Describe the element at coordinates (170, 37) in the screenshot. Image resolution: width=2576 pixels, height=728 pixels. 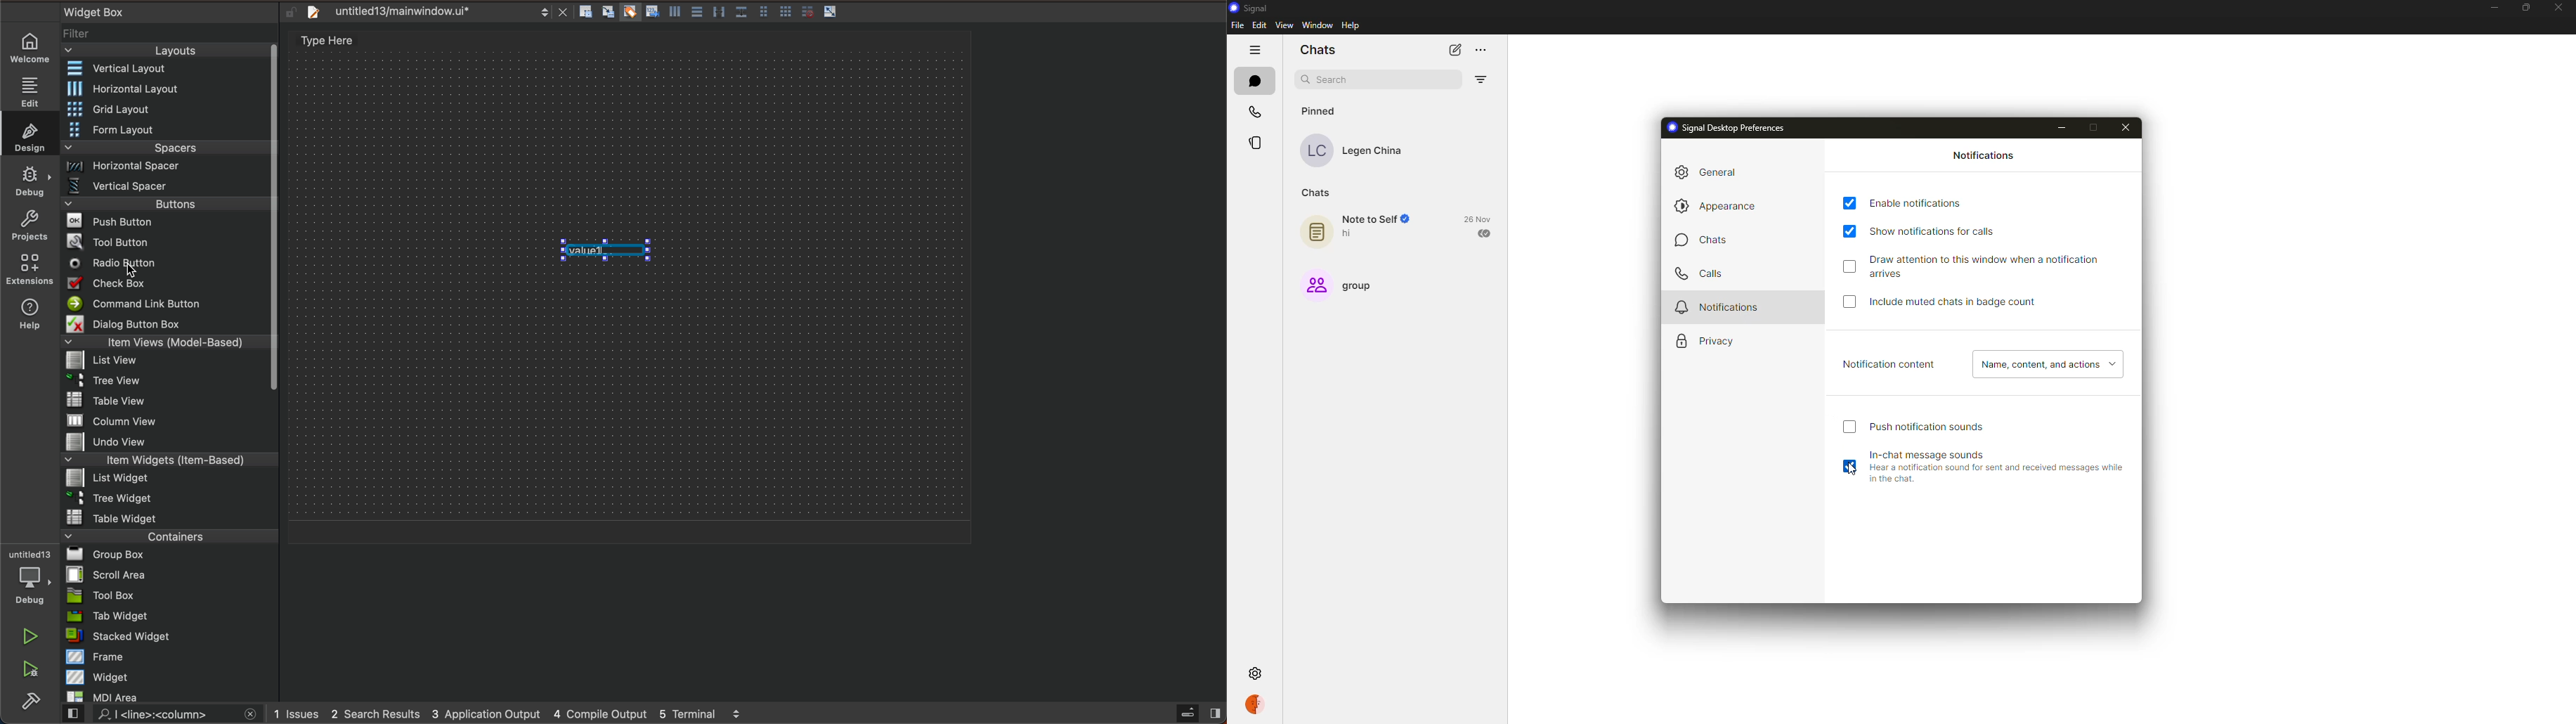
I see `filter` at that location.